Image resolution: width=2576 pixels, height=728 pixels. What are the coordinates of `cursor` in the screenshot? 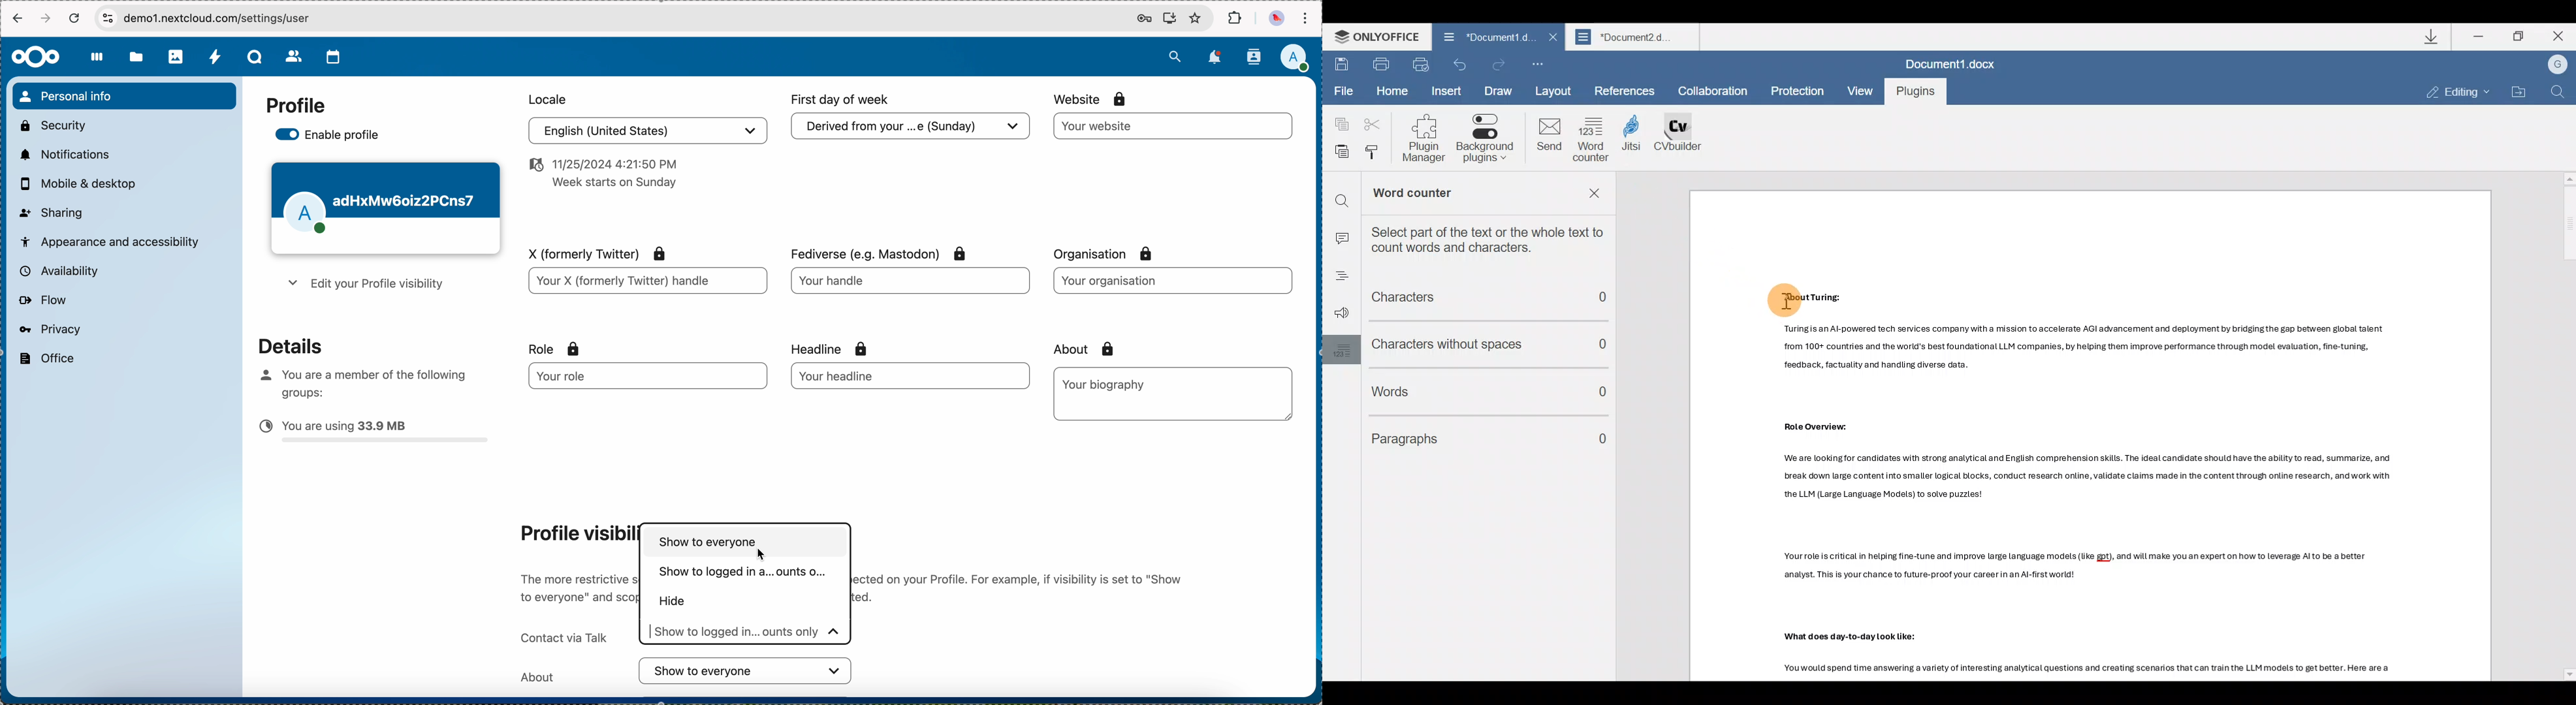 It's located at (765, 555).